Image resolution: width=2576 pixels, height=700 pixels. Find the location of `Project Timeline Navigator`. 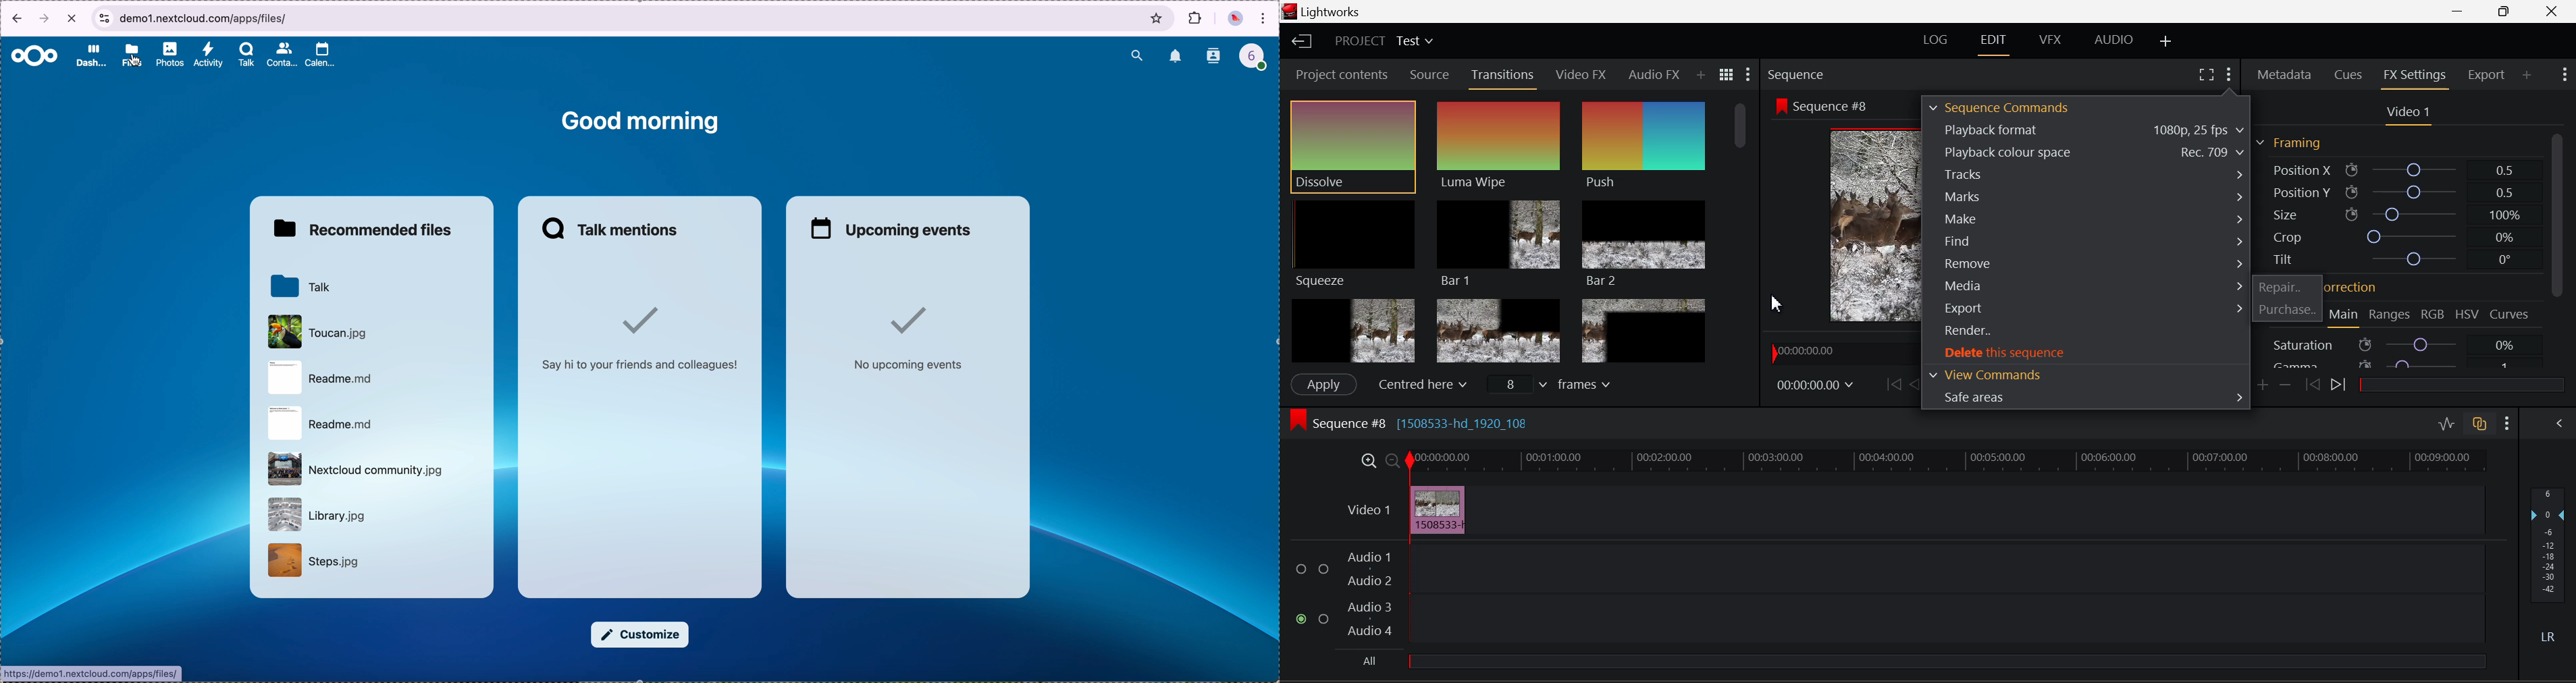

Project Timeline Navigator is located at coordinates (1839, 352).